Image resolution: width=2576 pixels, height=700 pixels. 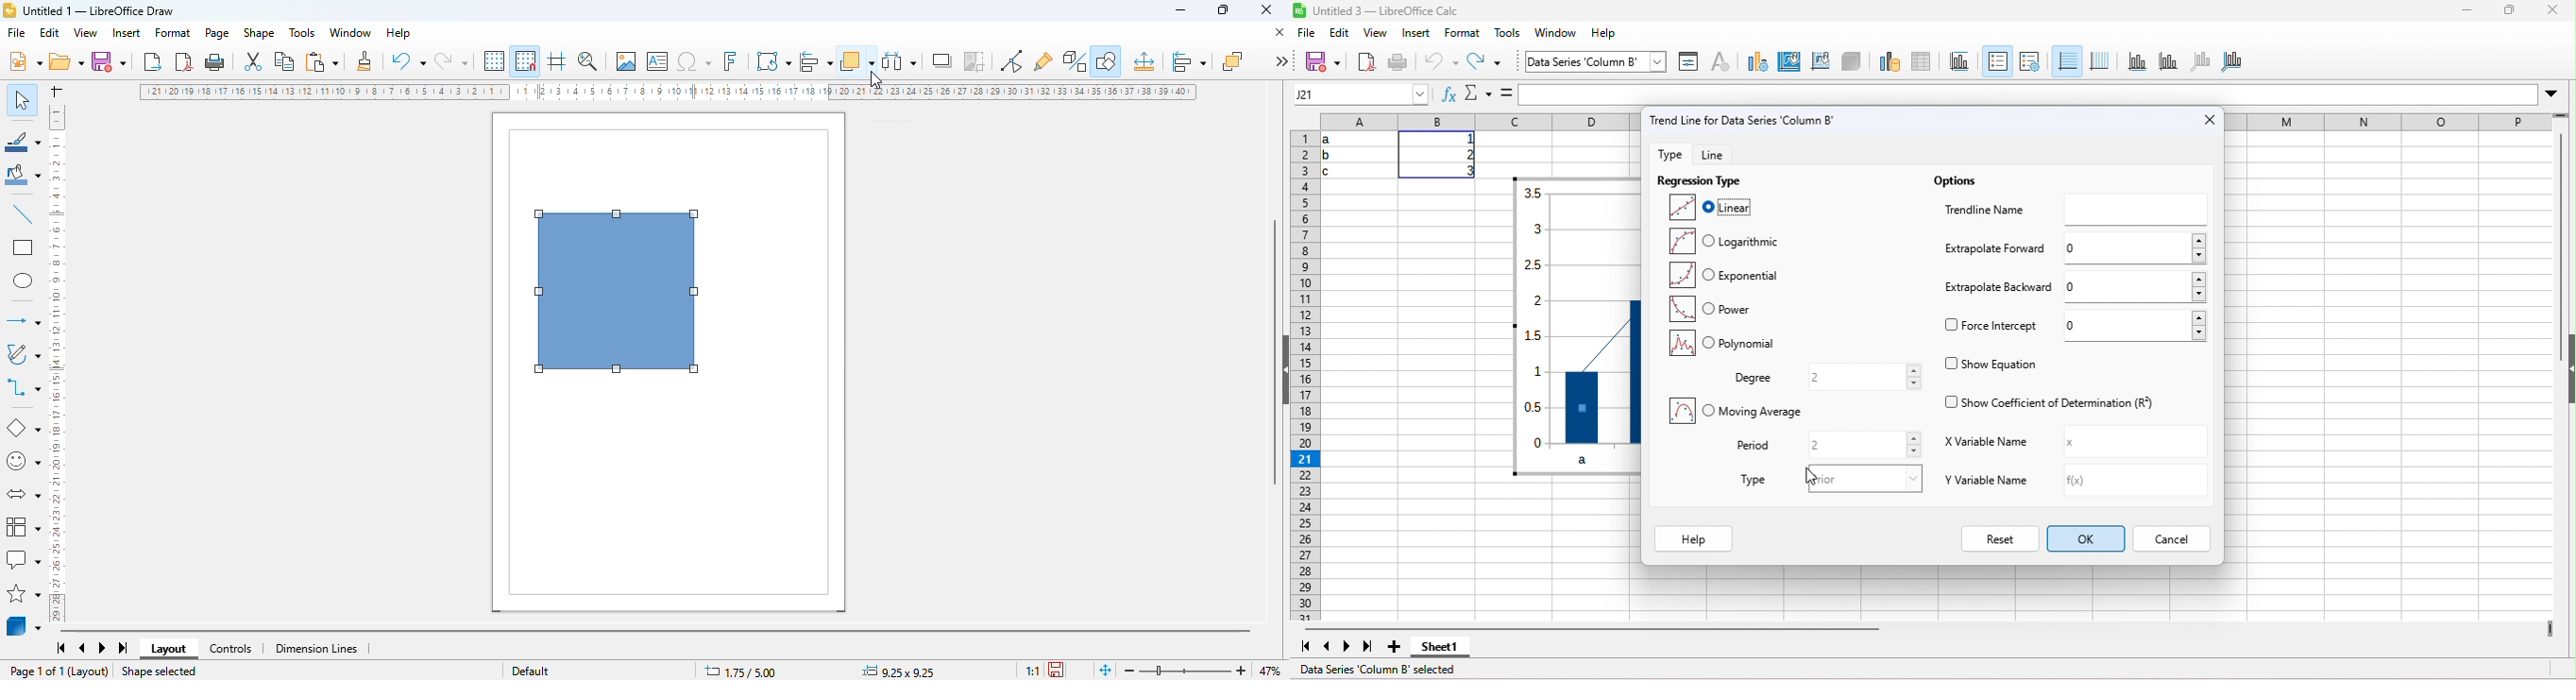 I want to click on expolate backward, so click(x=1999, y=292).